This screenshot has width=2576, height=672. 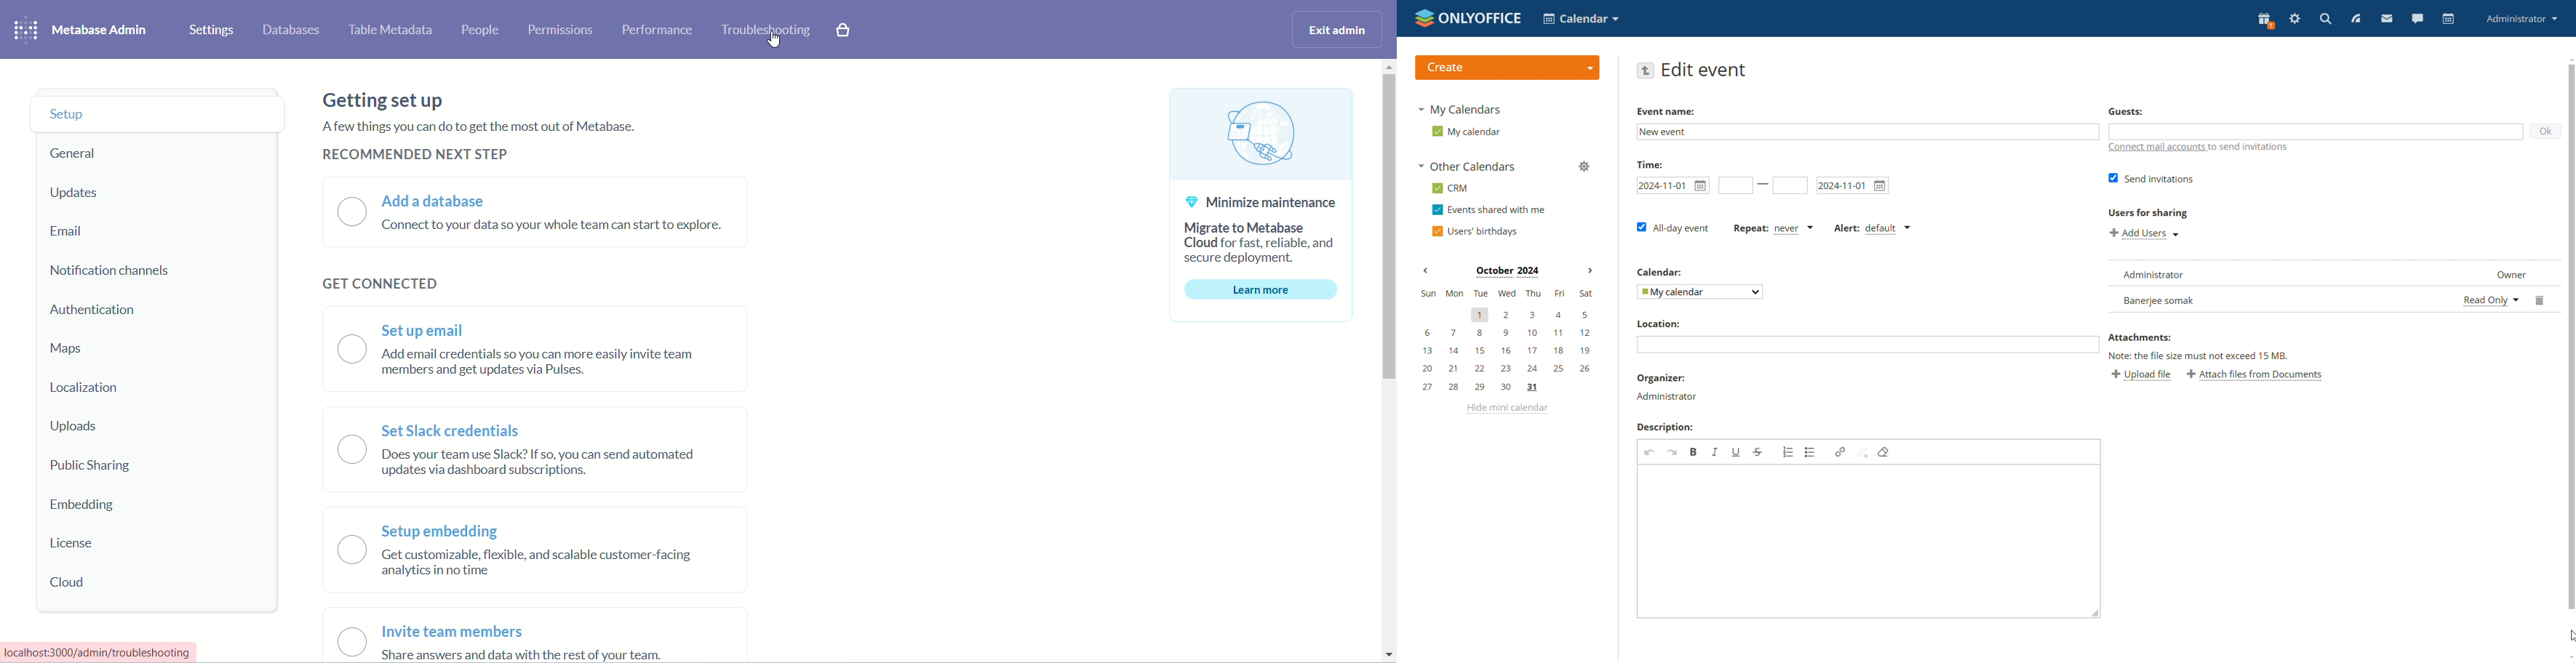 What do you see at coordinates (340, 487) in the screenshot?
I see `toggle button` at bounding box center [340, 487].